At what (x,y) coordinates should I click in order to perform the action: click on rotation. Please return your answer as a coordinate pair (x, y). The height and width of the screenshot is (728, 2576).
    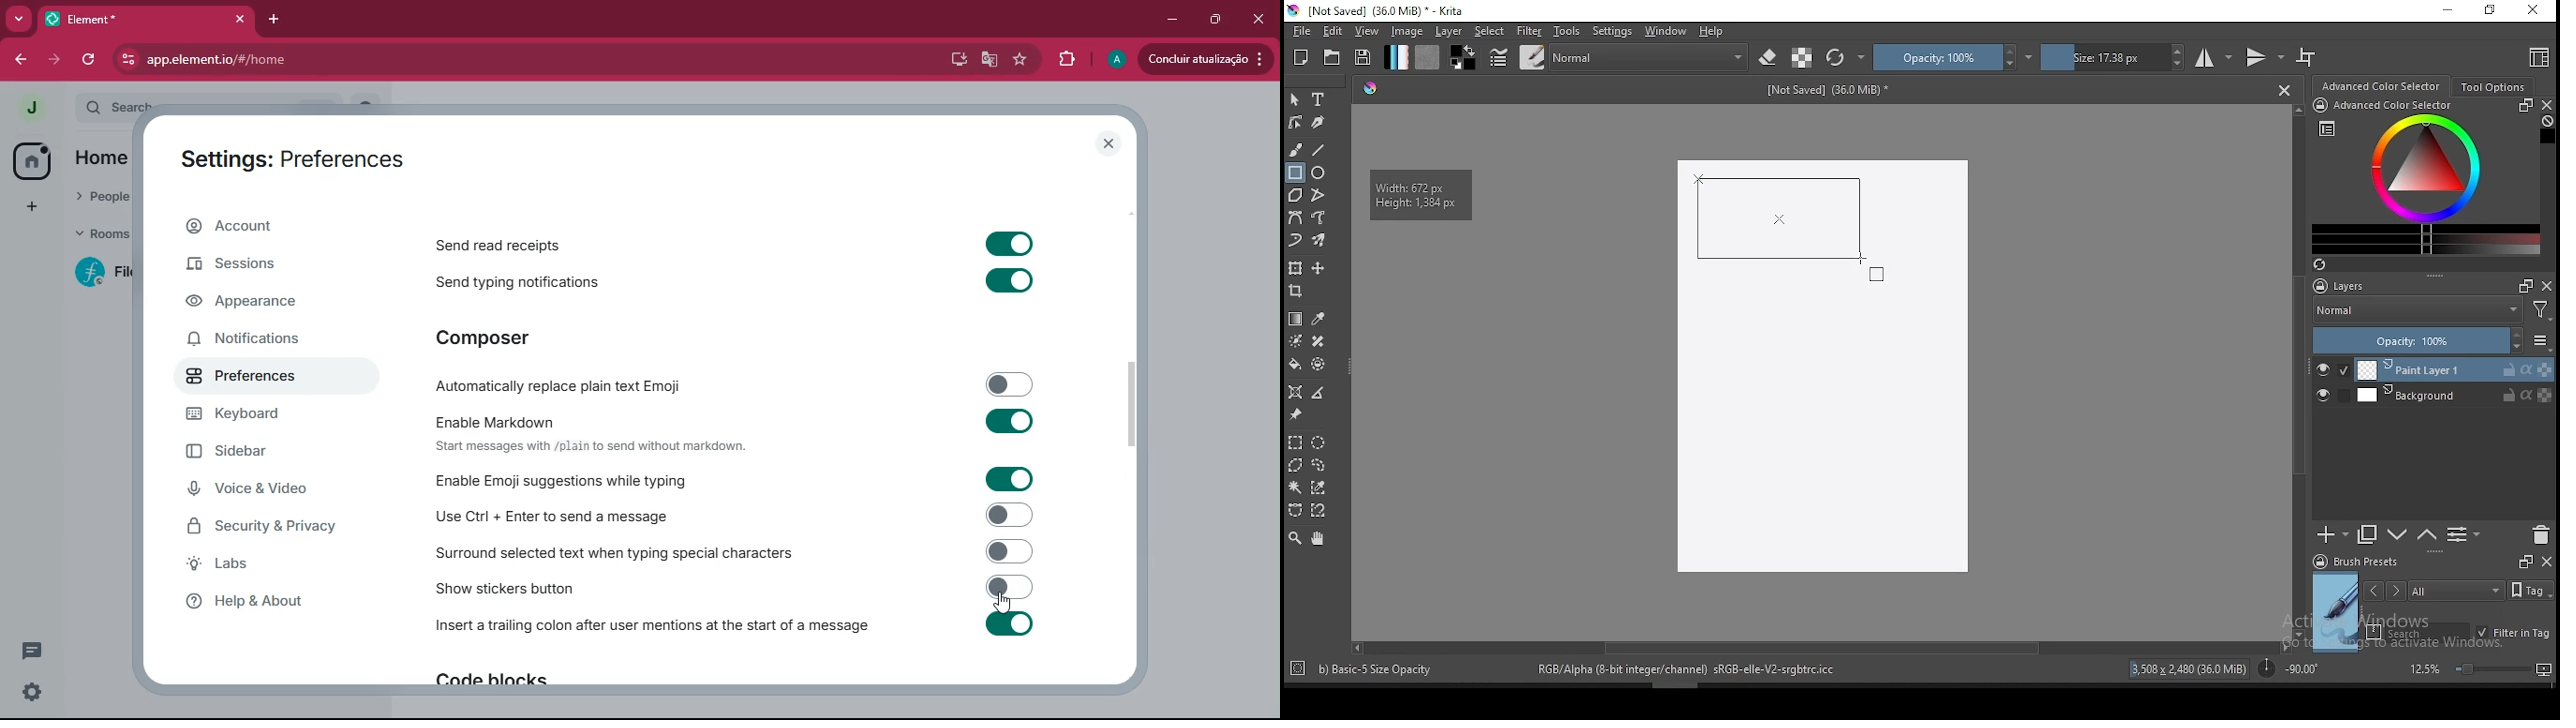
    Looking at the image, I should click on (2288, 667).